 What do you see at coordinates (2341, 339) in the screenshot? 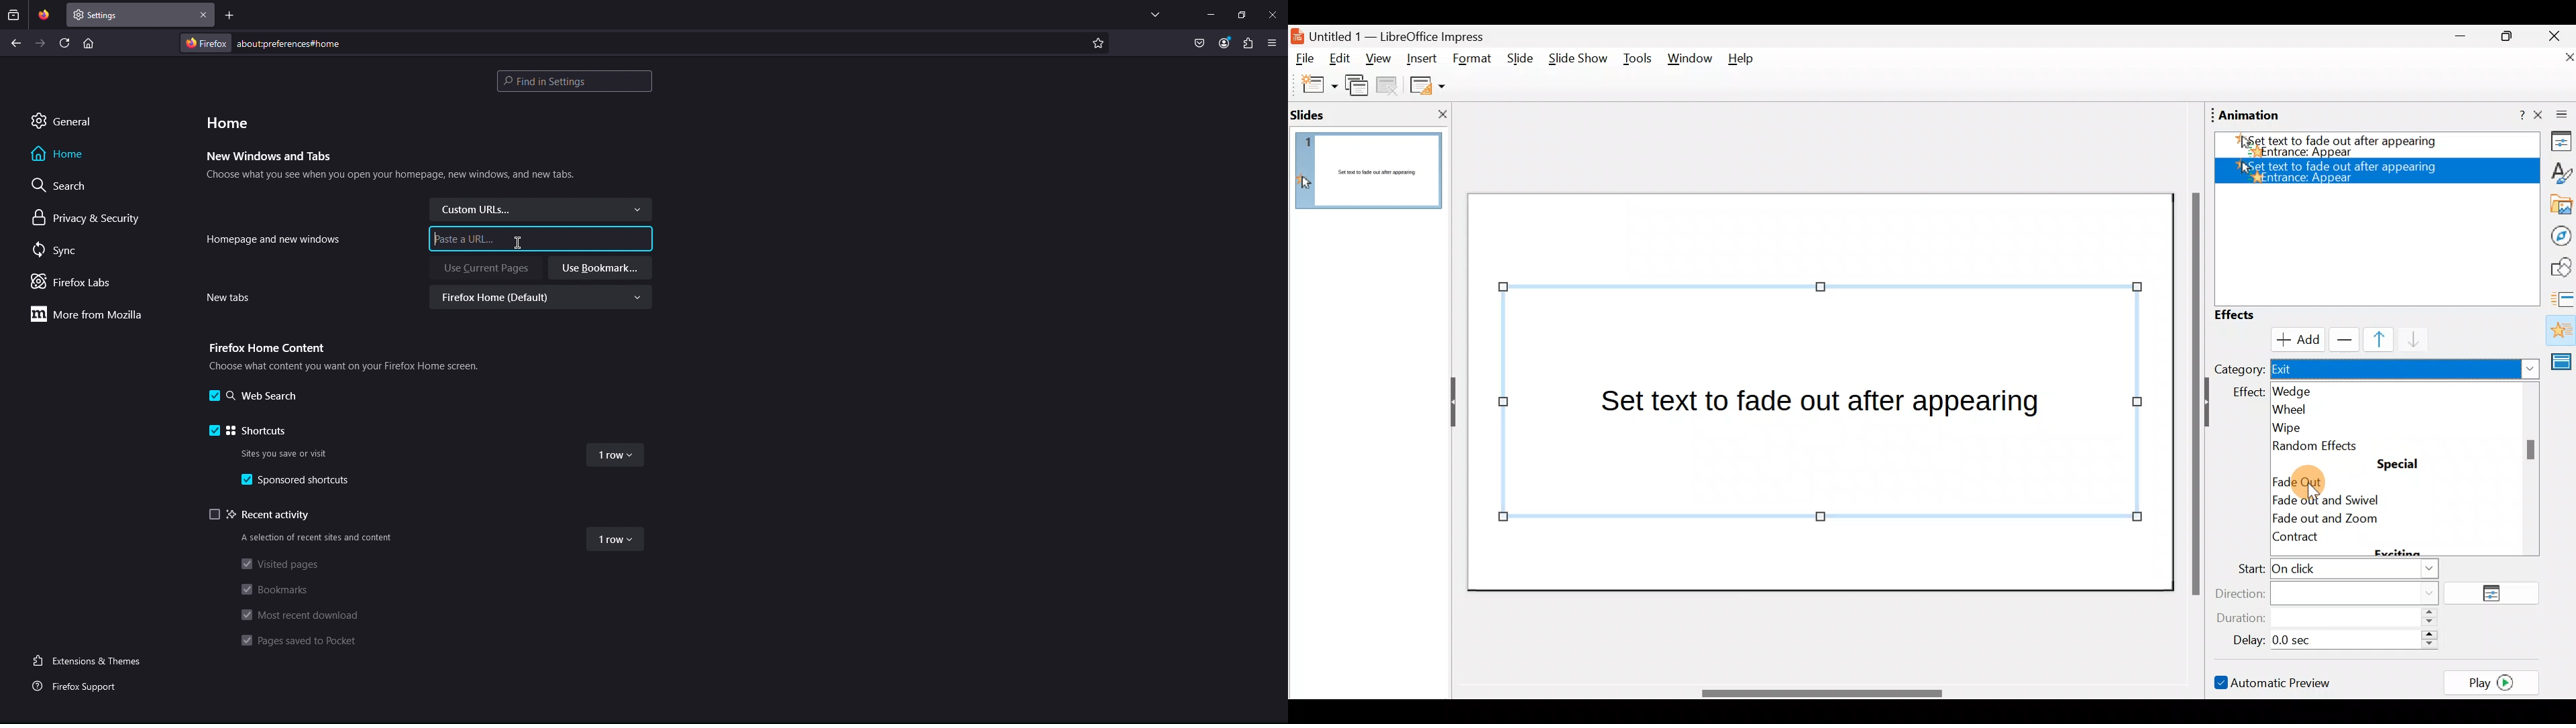
I see `Remove effect` at bounding box center [2341, 339].